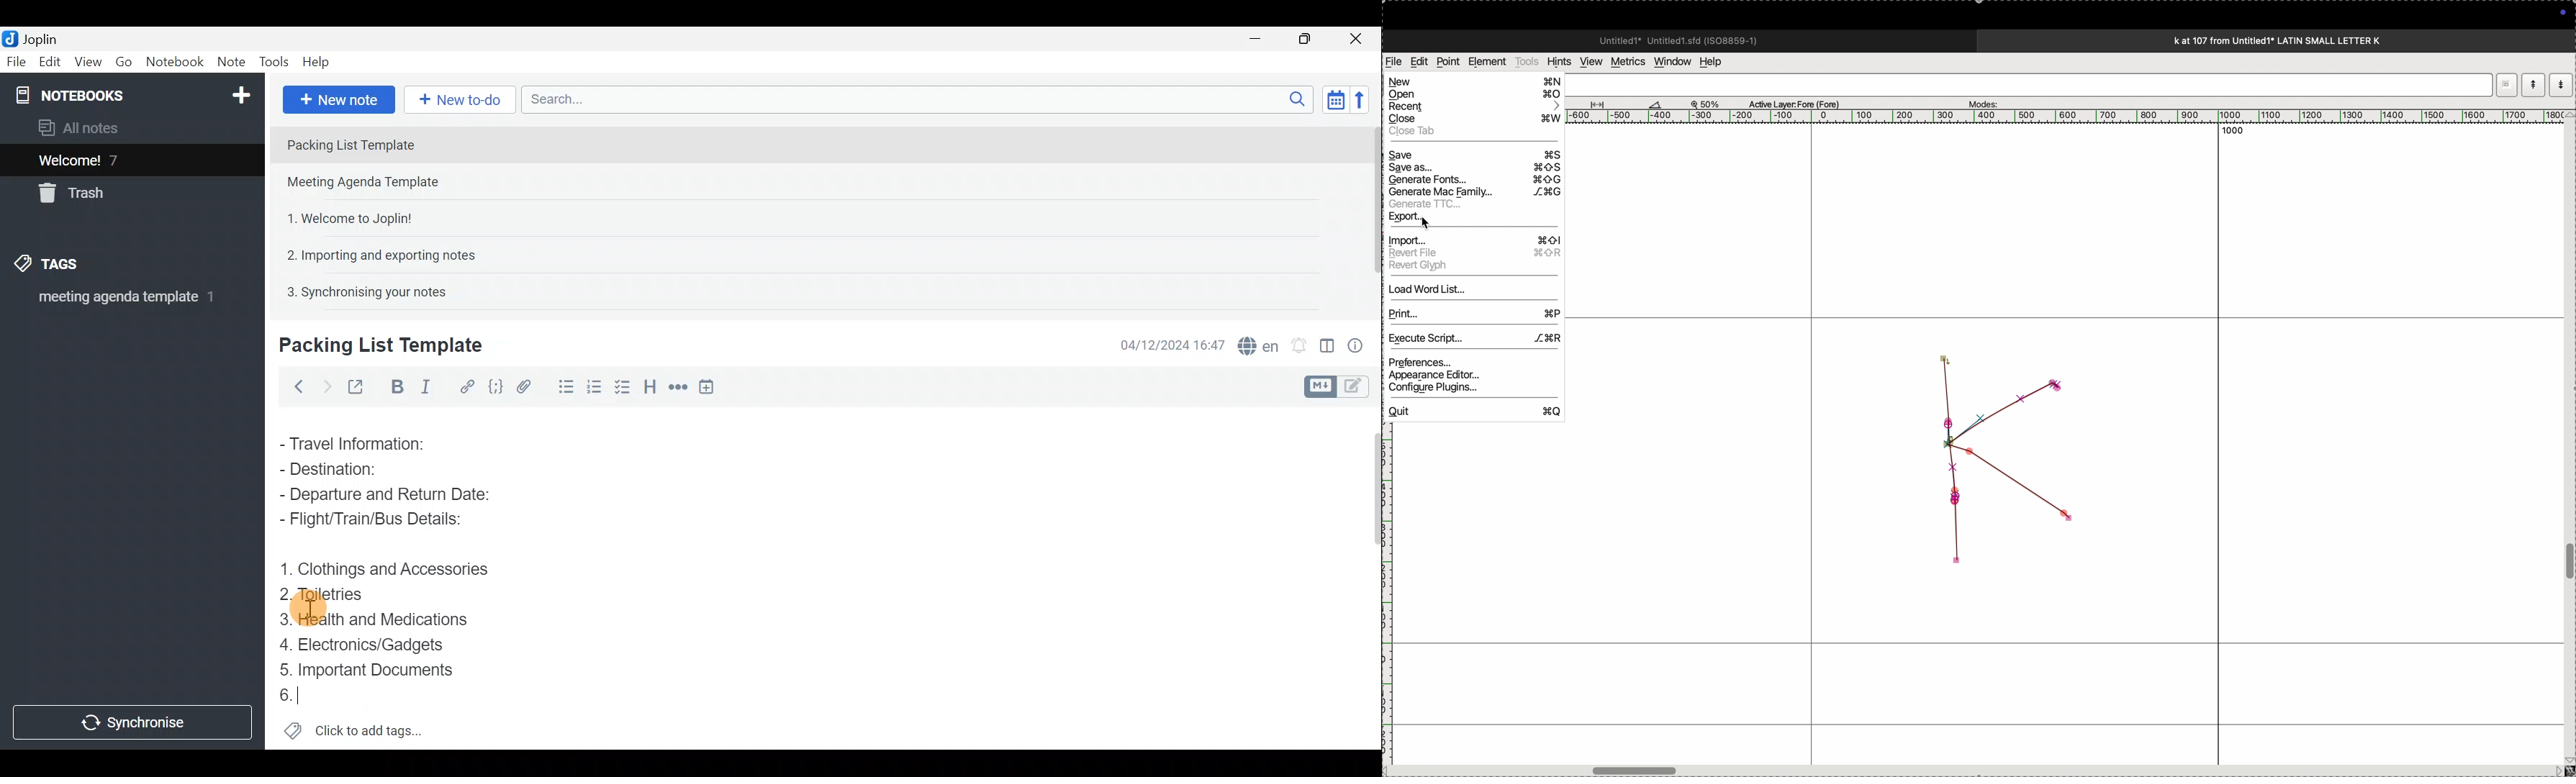 The image size is (2576, 784). What do you see at coordinates (1717, 61) in the screenshot?
I see `help` at bounding box center [1717, 61].